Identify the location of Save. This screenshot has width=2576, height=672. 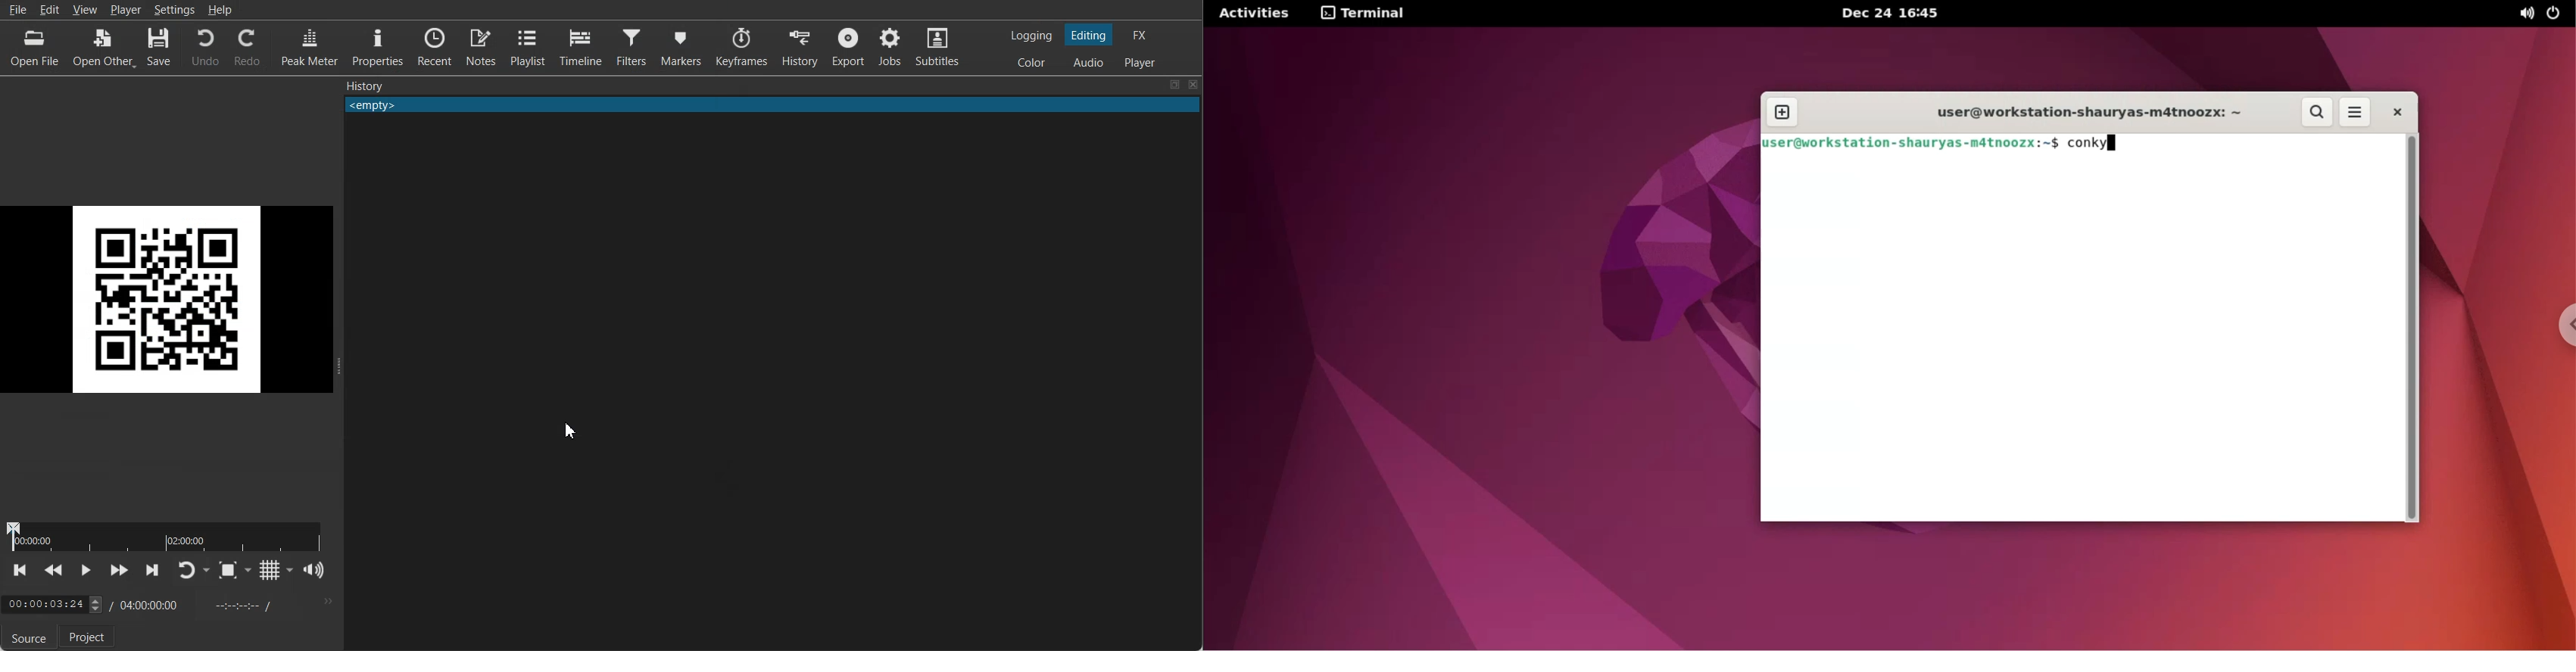
(159, 46).